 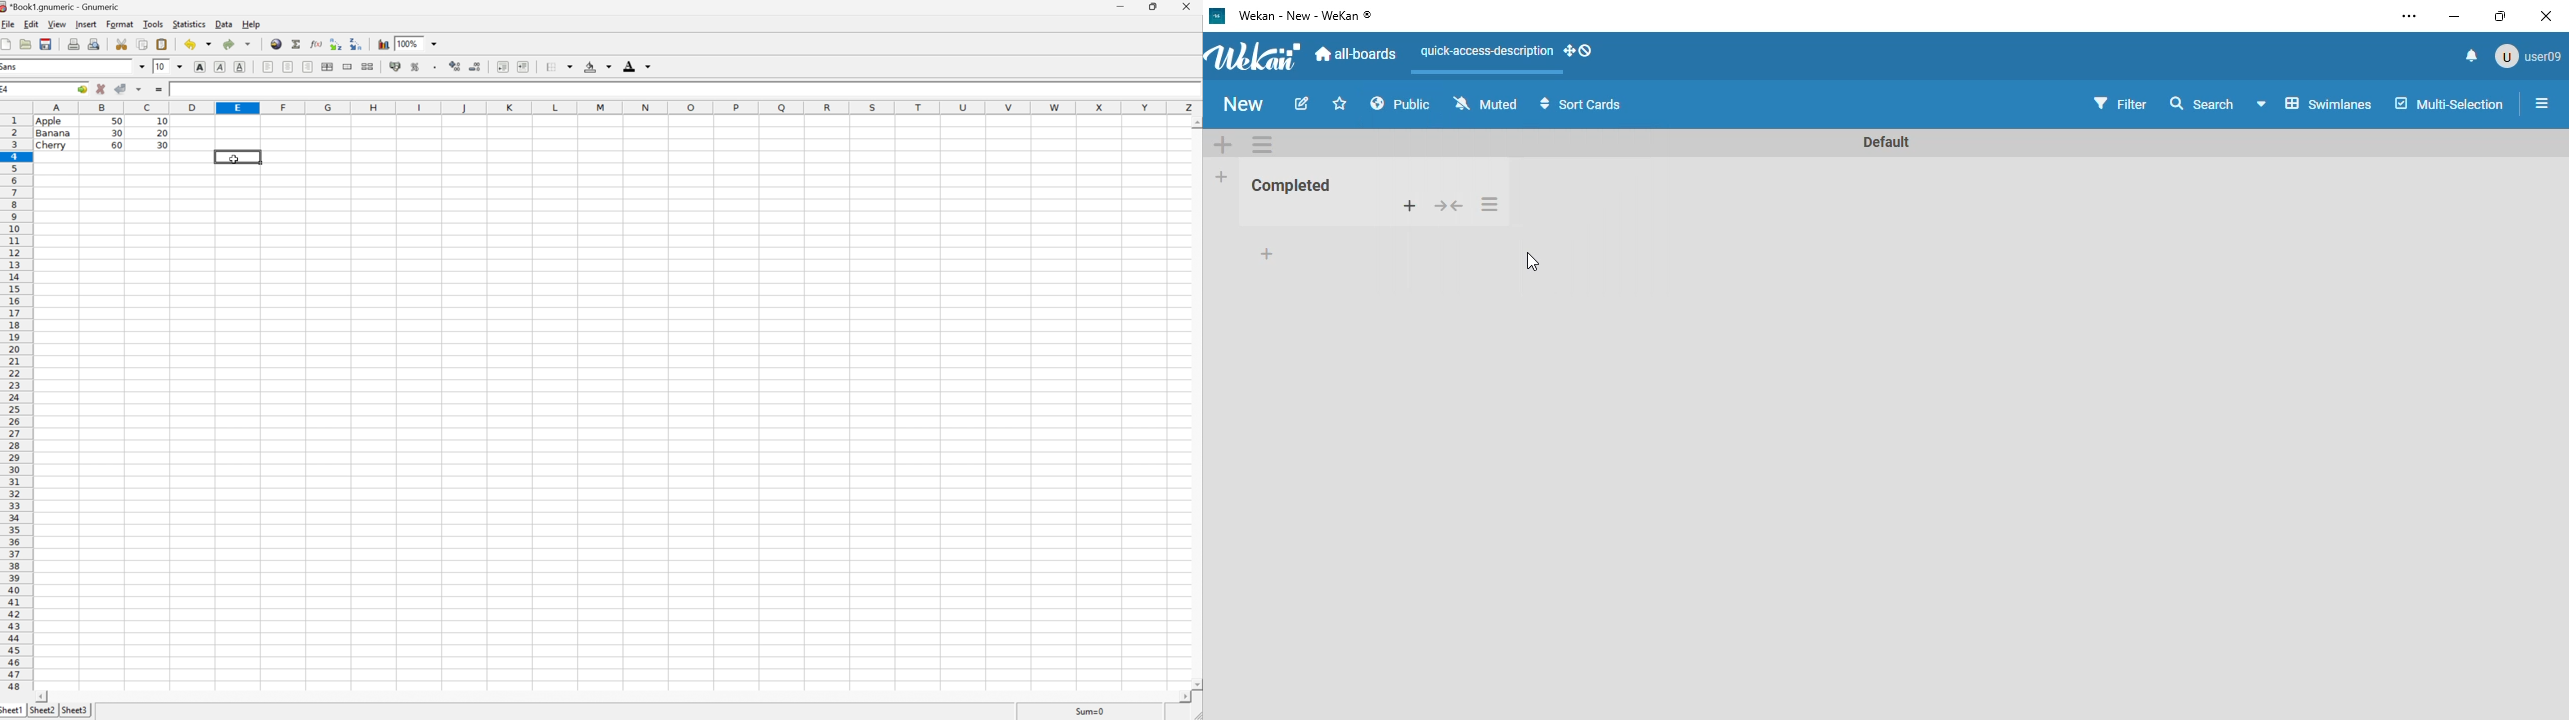 What do you see at coordinates (385, 43) in the screenshot?
I see `insert chart` at bounding box center [385, 43].